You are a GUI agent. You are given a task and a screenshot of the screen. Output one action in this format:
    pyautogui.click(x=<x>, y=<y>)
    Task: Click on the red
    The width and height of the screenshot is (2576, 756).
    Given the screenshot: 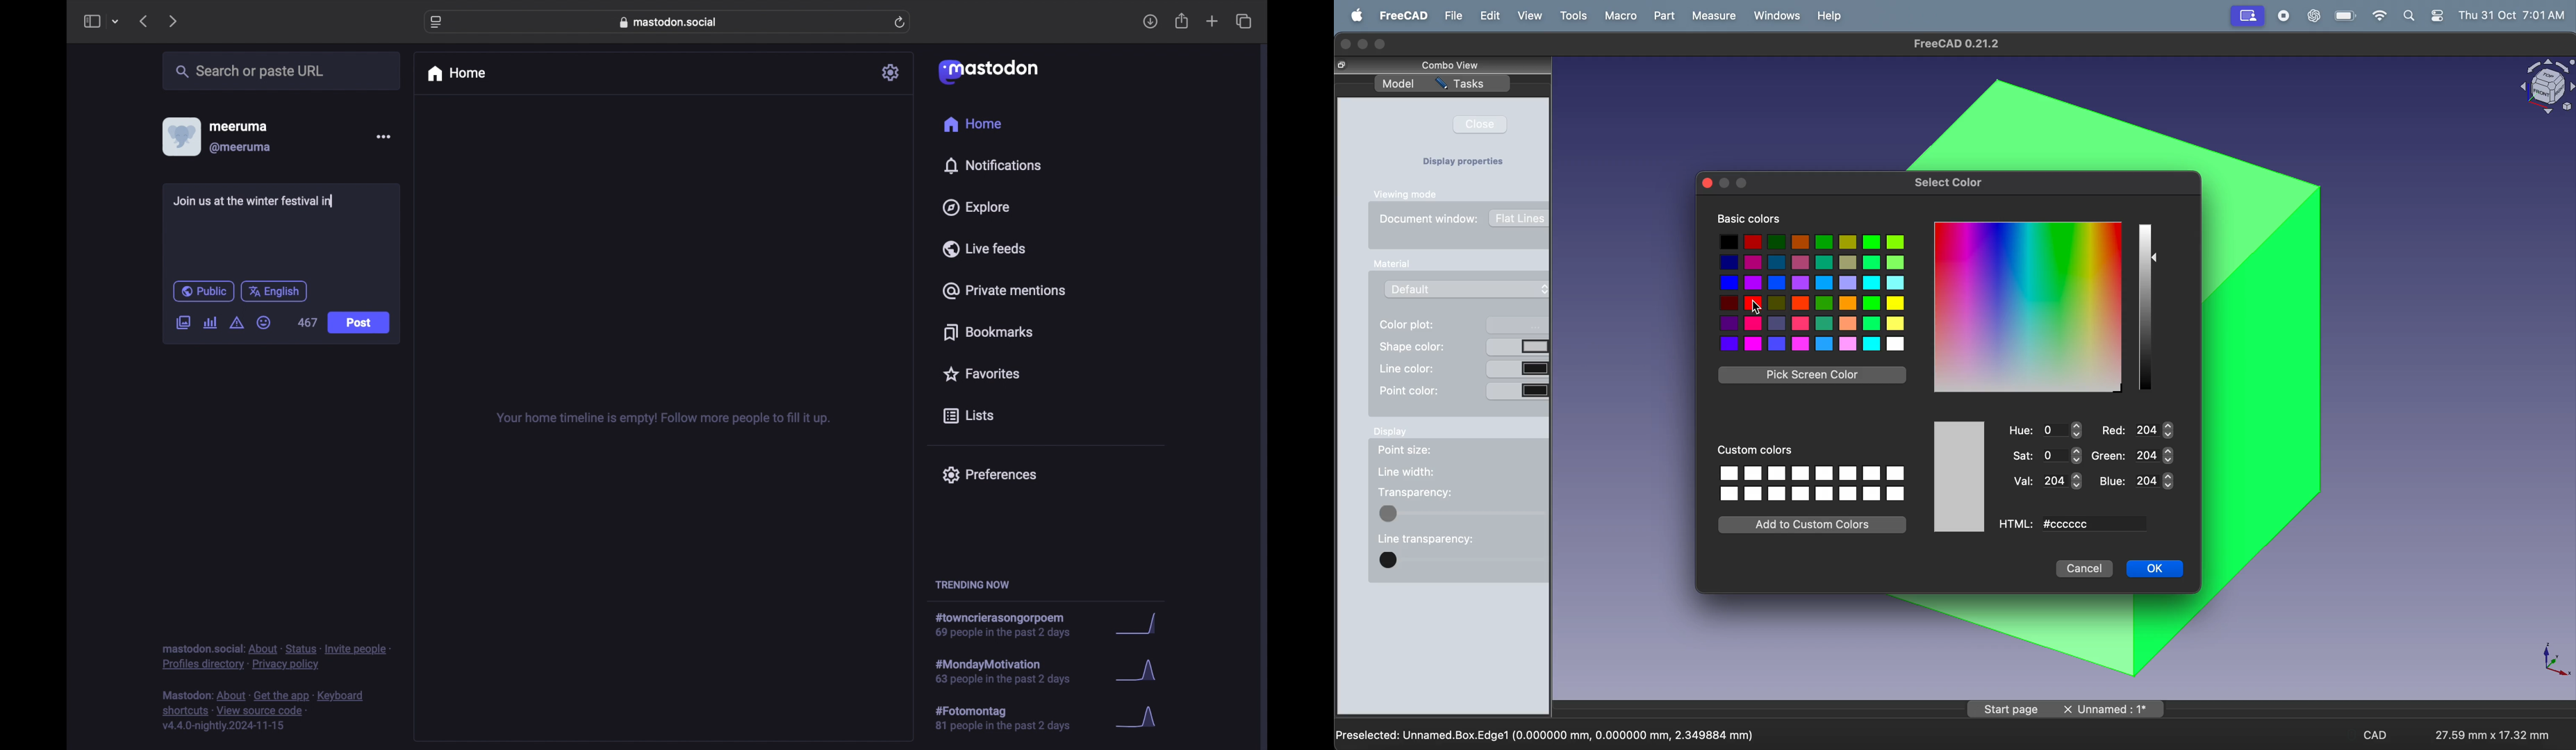 What is the action you would take?
    pyautogui.click(x=2140, y=430)
    